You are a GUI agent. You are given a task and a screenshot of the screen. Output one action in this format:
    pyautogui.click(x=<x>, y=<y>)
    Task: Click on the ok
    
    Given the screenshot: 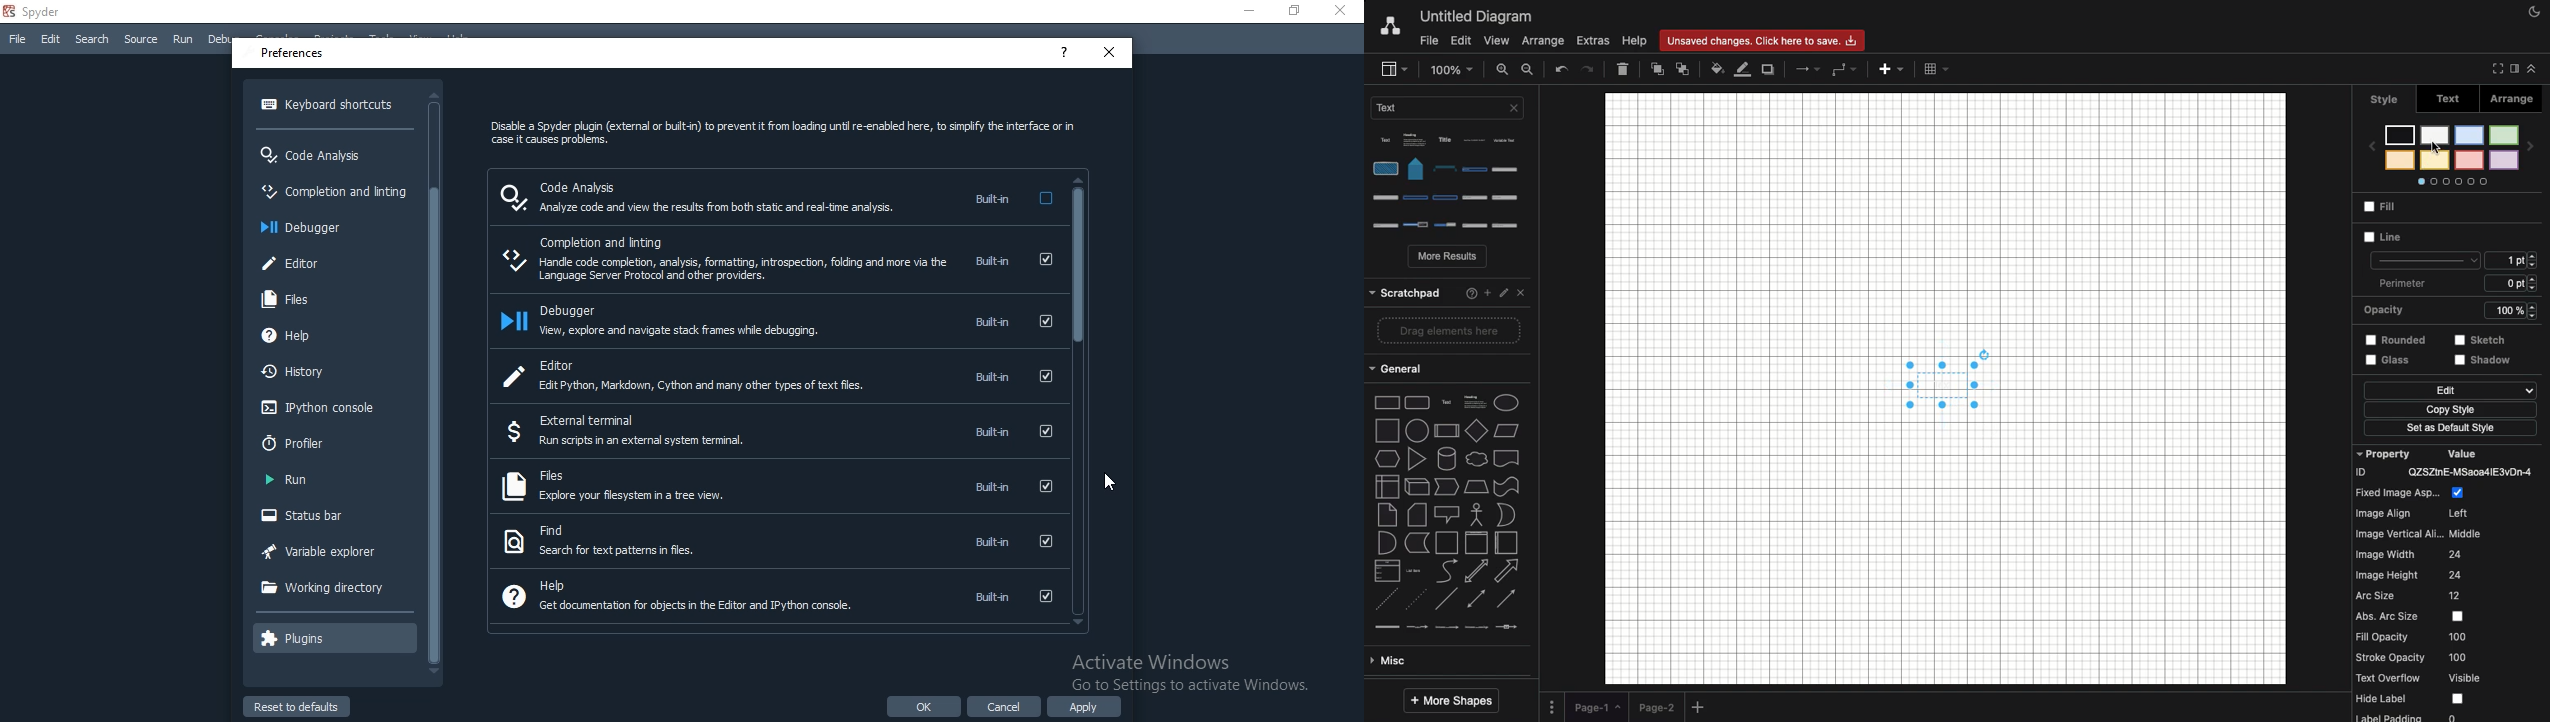 What is the action you would take?
    pyautogui.click(x=922, y=707)
    